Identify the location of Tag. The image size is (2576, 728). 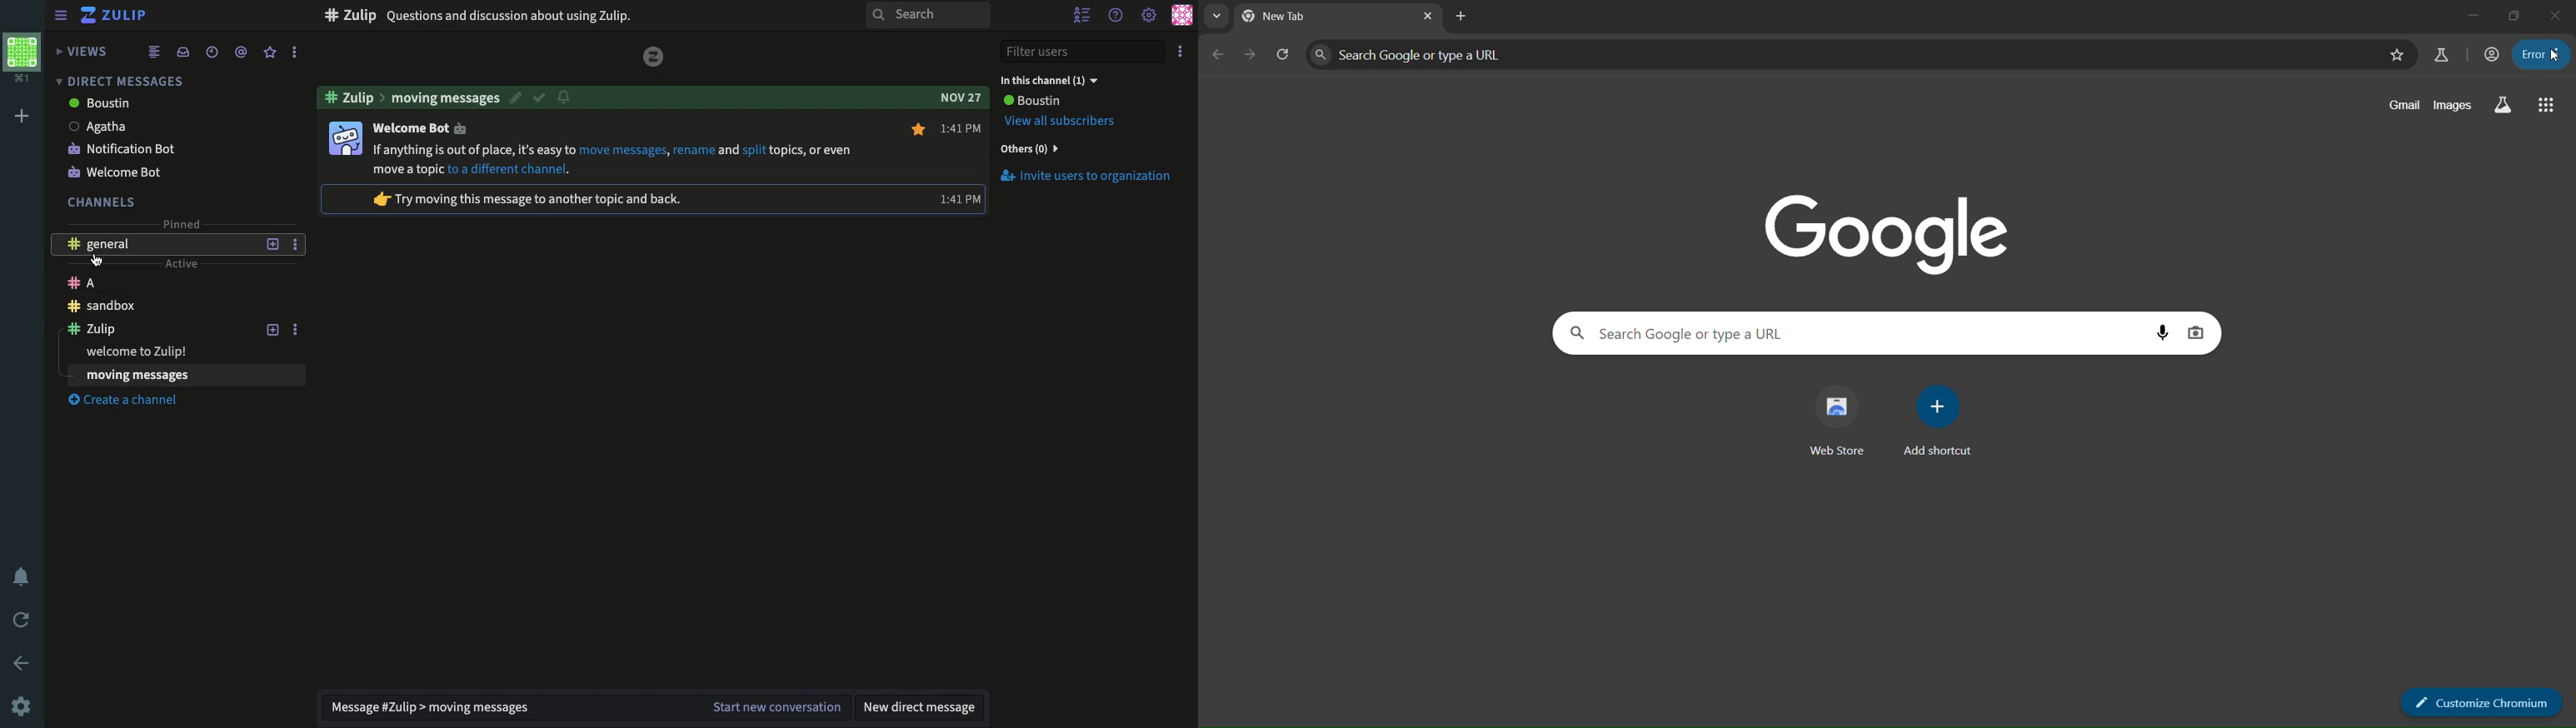
(241, 51).